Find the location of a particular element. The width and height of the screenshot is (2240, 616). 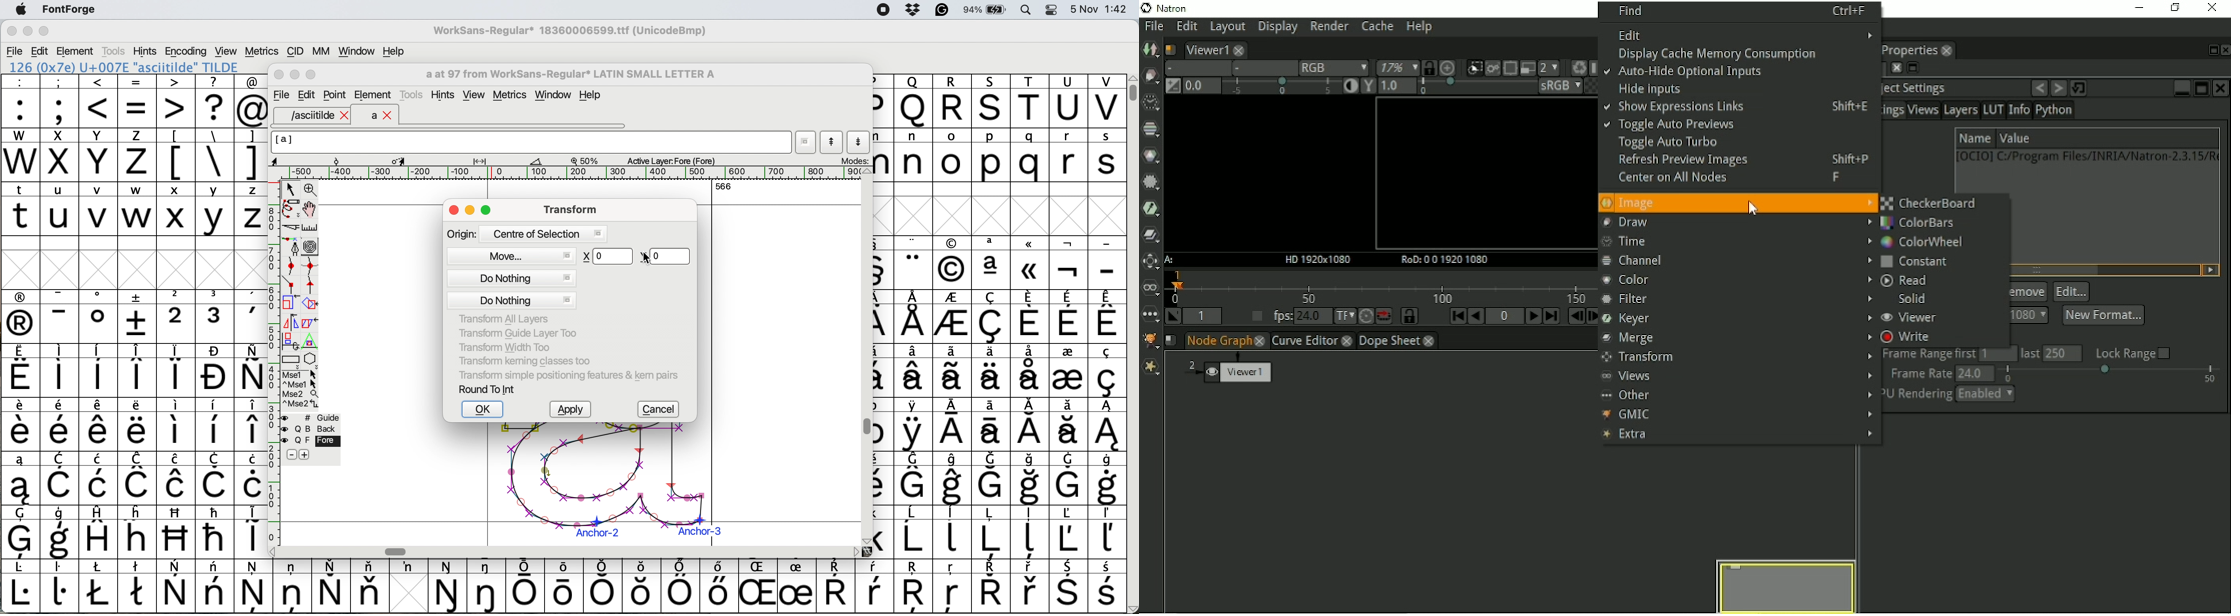

symbol is located at coordinates (138, 370).